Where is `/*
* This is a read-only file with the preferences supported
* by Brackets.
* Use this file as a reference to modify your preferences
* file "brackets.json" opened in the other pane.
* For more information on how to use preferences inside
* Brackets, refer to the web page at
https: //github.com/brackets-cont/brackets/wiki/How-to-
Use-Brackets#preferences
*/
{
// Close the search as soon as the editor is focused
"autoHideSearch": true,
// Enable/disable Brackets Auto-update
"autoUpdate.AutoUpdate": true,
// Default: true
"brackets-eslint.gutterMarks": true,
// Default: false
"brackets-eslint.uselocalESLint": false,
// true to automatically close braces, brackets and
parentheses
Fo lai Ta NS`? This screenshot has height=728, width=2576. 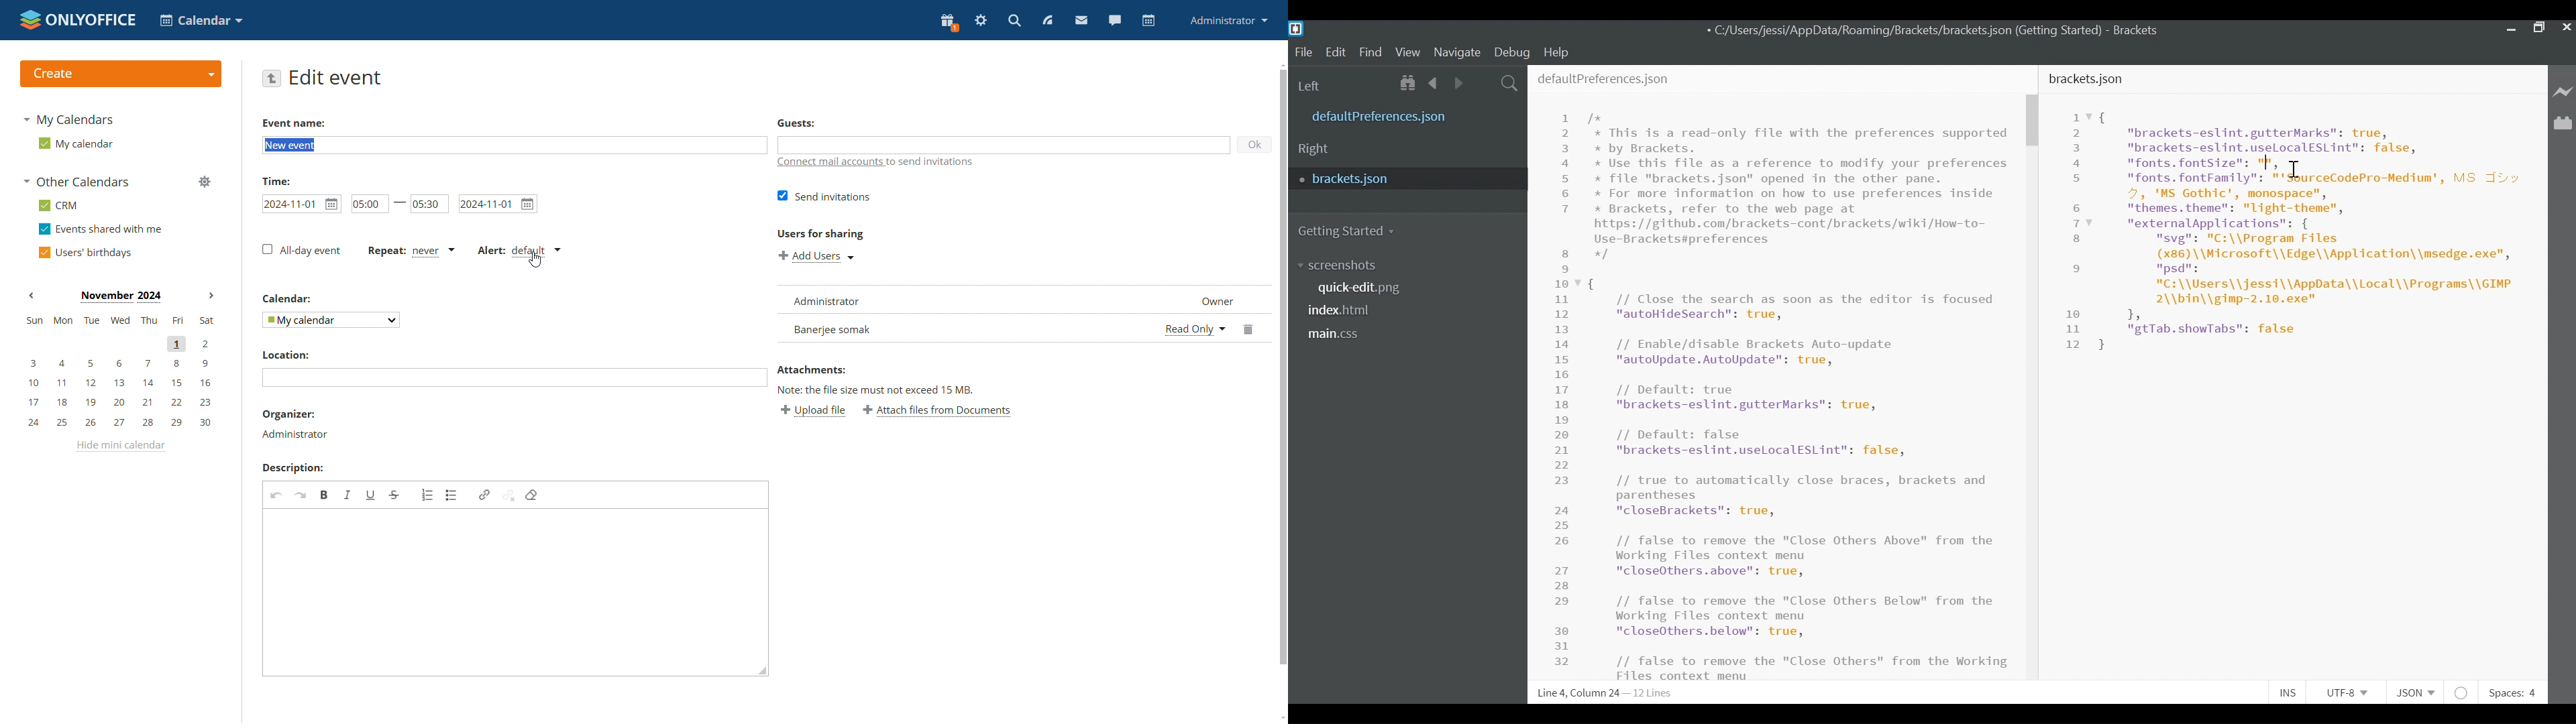 /*
* This is a read-only file with the preferences supported
* by Brackets.
* Use this file as a reference to modify your preferences
* file "brackets.json" opened in the other pane.
* For more information on how to use preferences inside
* Brackets, refer to the web page at
https: //github.com/brackets-cont/brackets/wiki/How-to-
Use-Brackets#preferences
*/
{
// Close the search as soon as the editor is focused
"autoHideSearch": true,
// Enable/disable Brackets Auto-update
"autoUpdate.AutoUpdate": true,
// Default: true
"brackets-eslint.gutterMarks": true,
// Default: false
"brackets-eslint.uselocalESLint": false,
// true to automatically close braces, brackets and
parentheses
Fo lai Ta NS is located at coordinates (1799, 387).